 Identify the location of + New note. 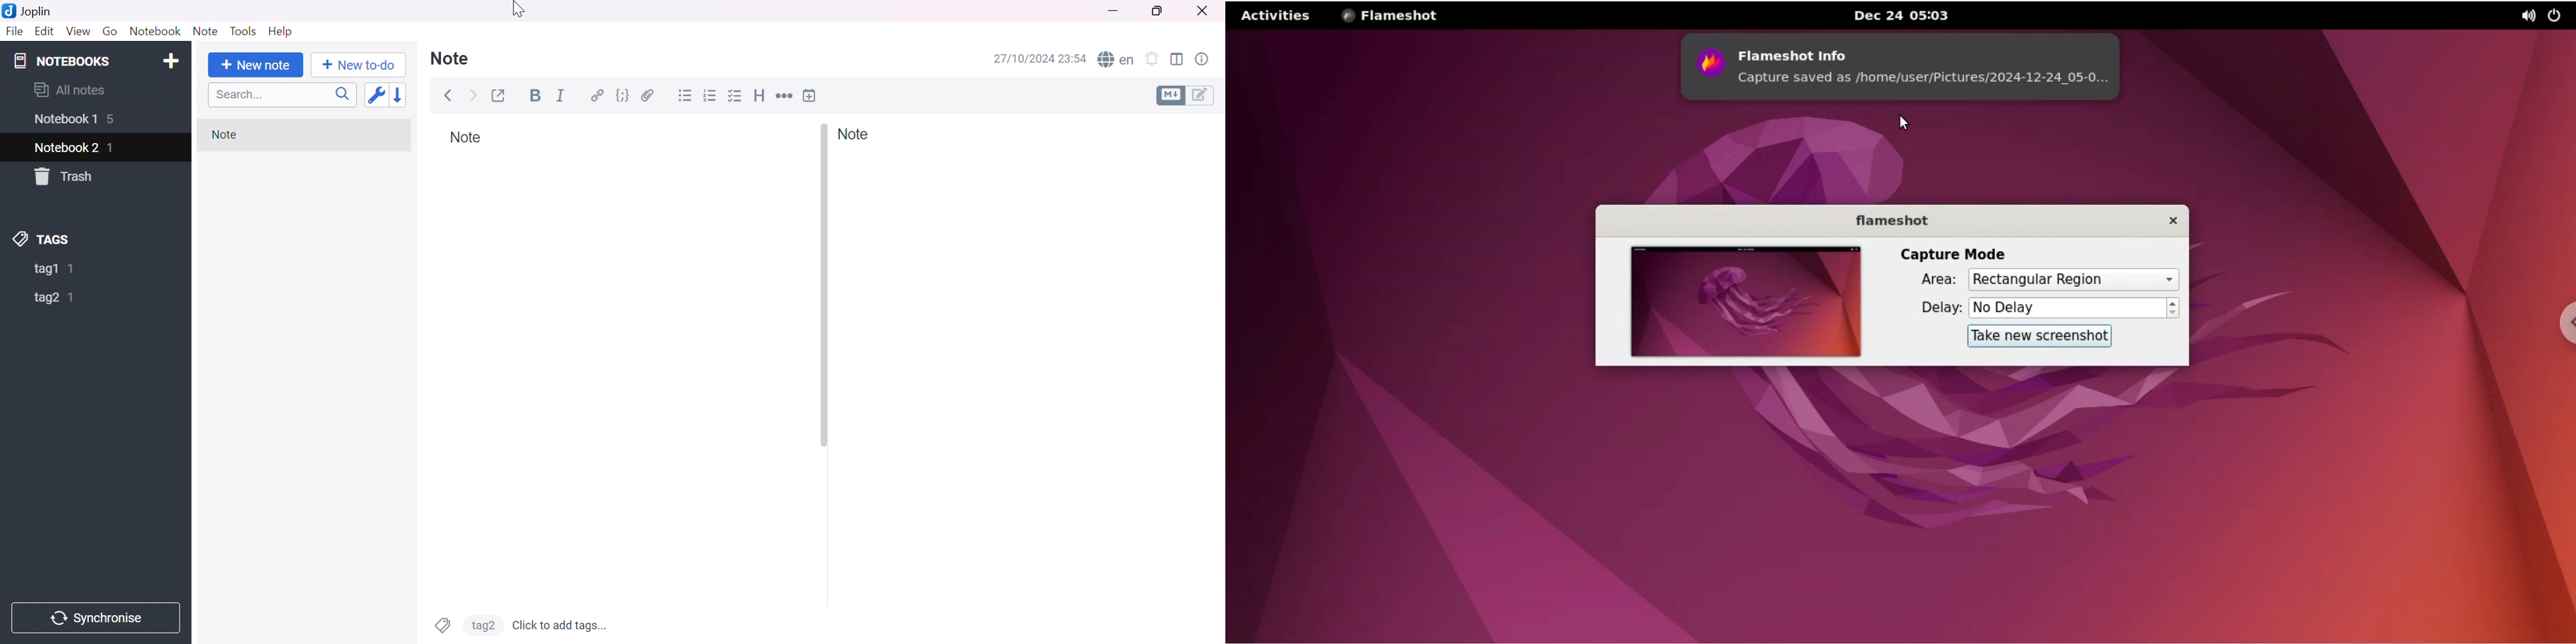
(258, 63).